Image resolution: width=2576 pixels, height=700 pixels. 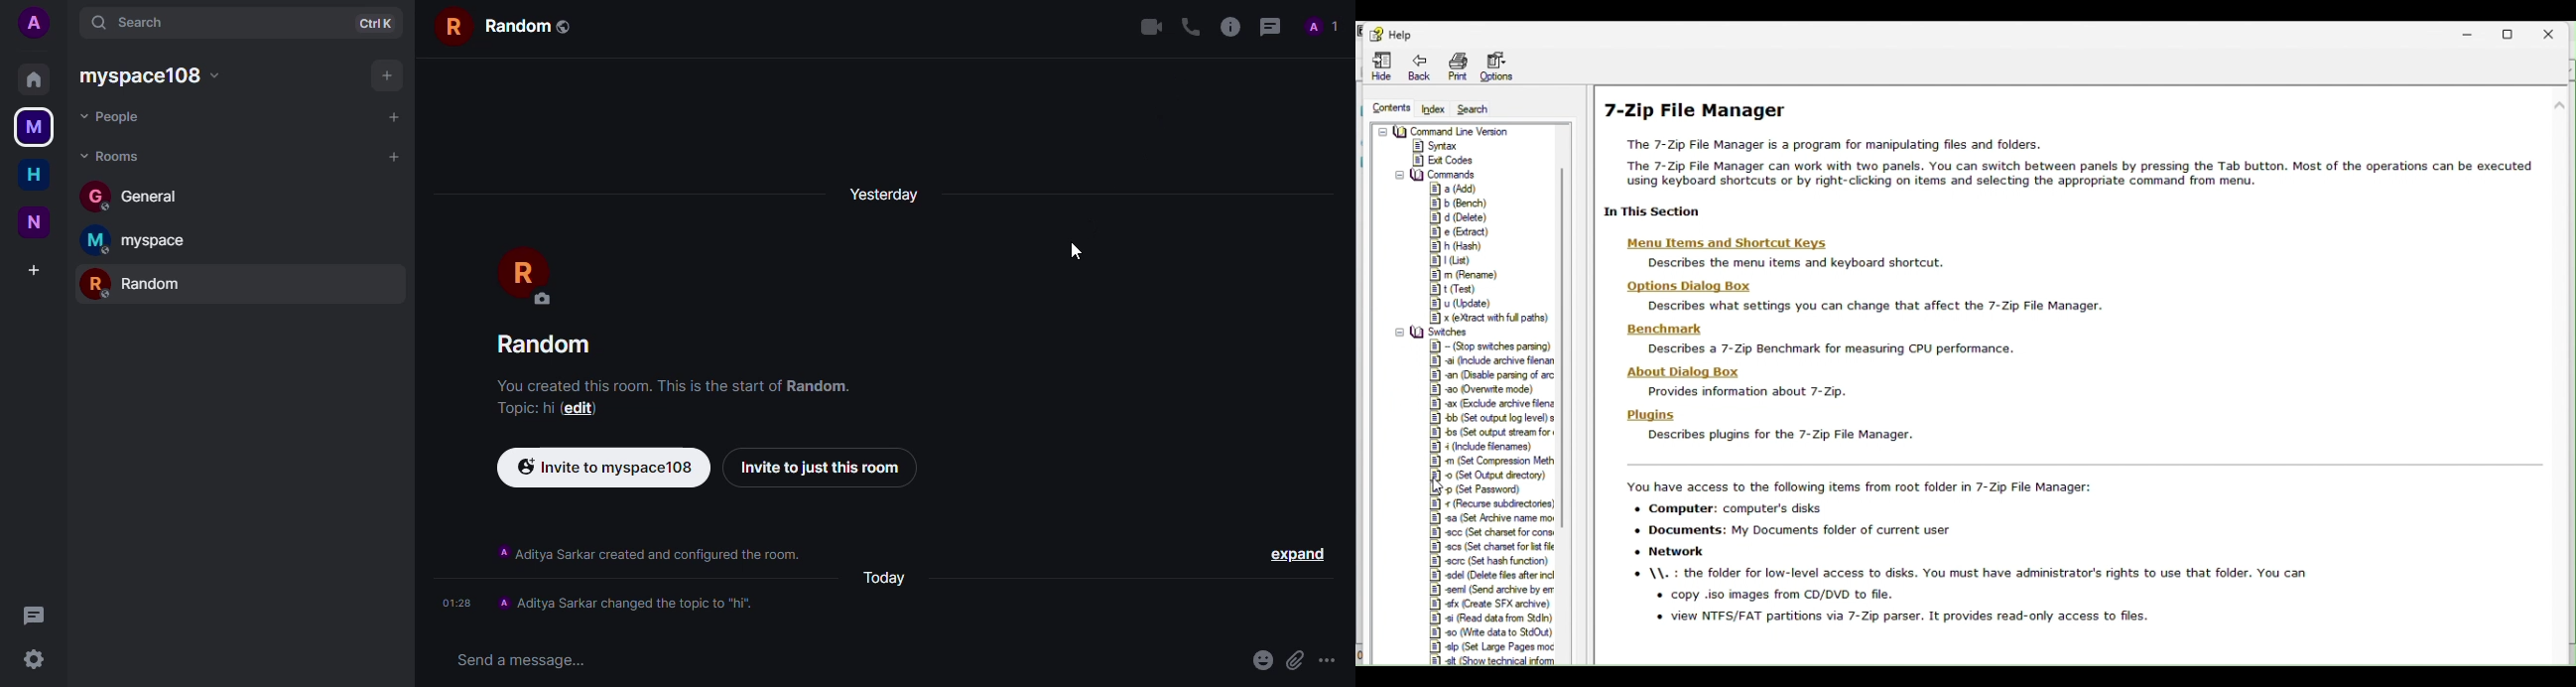 I want to click on Exclude archive, so click(x=1487, y=404).